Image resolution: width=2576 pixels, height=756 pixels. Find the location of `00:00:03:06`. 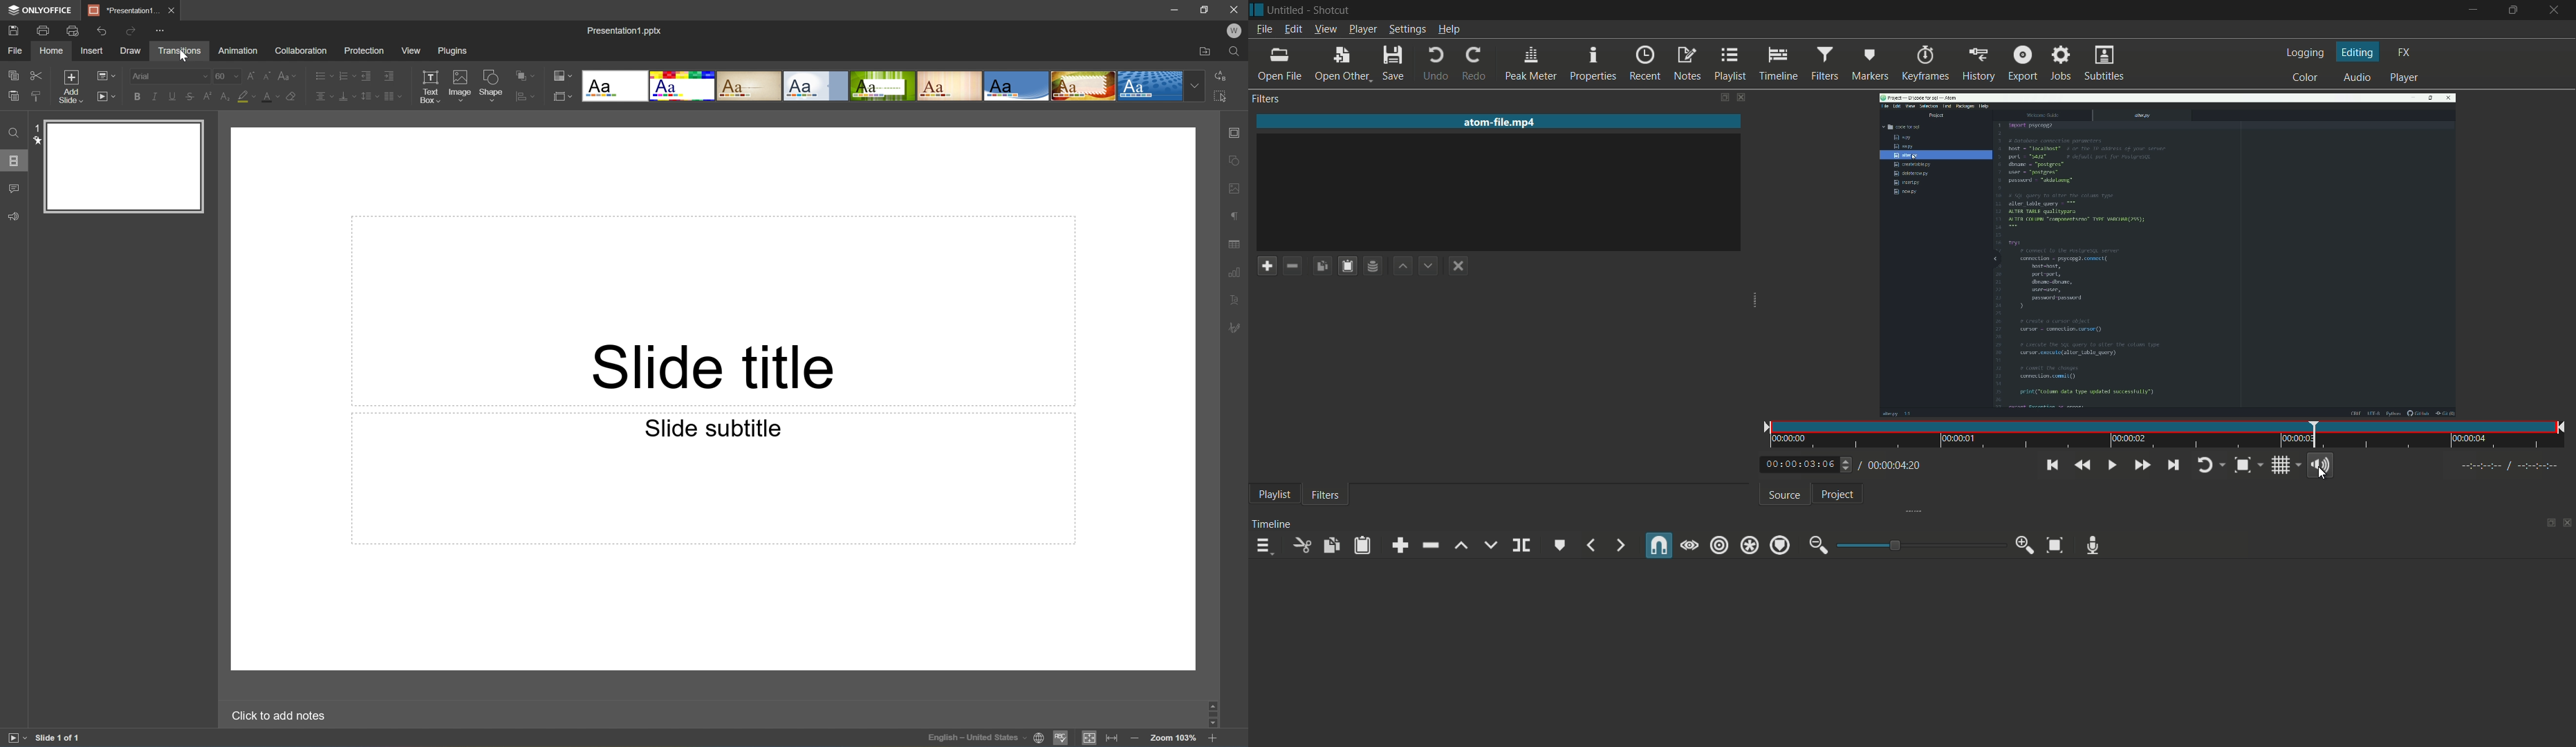

00:00:03:06 is located at coordinates (1795, 465).